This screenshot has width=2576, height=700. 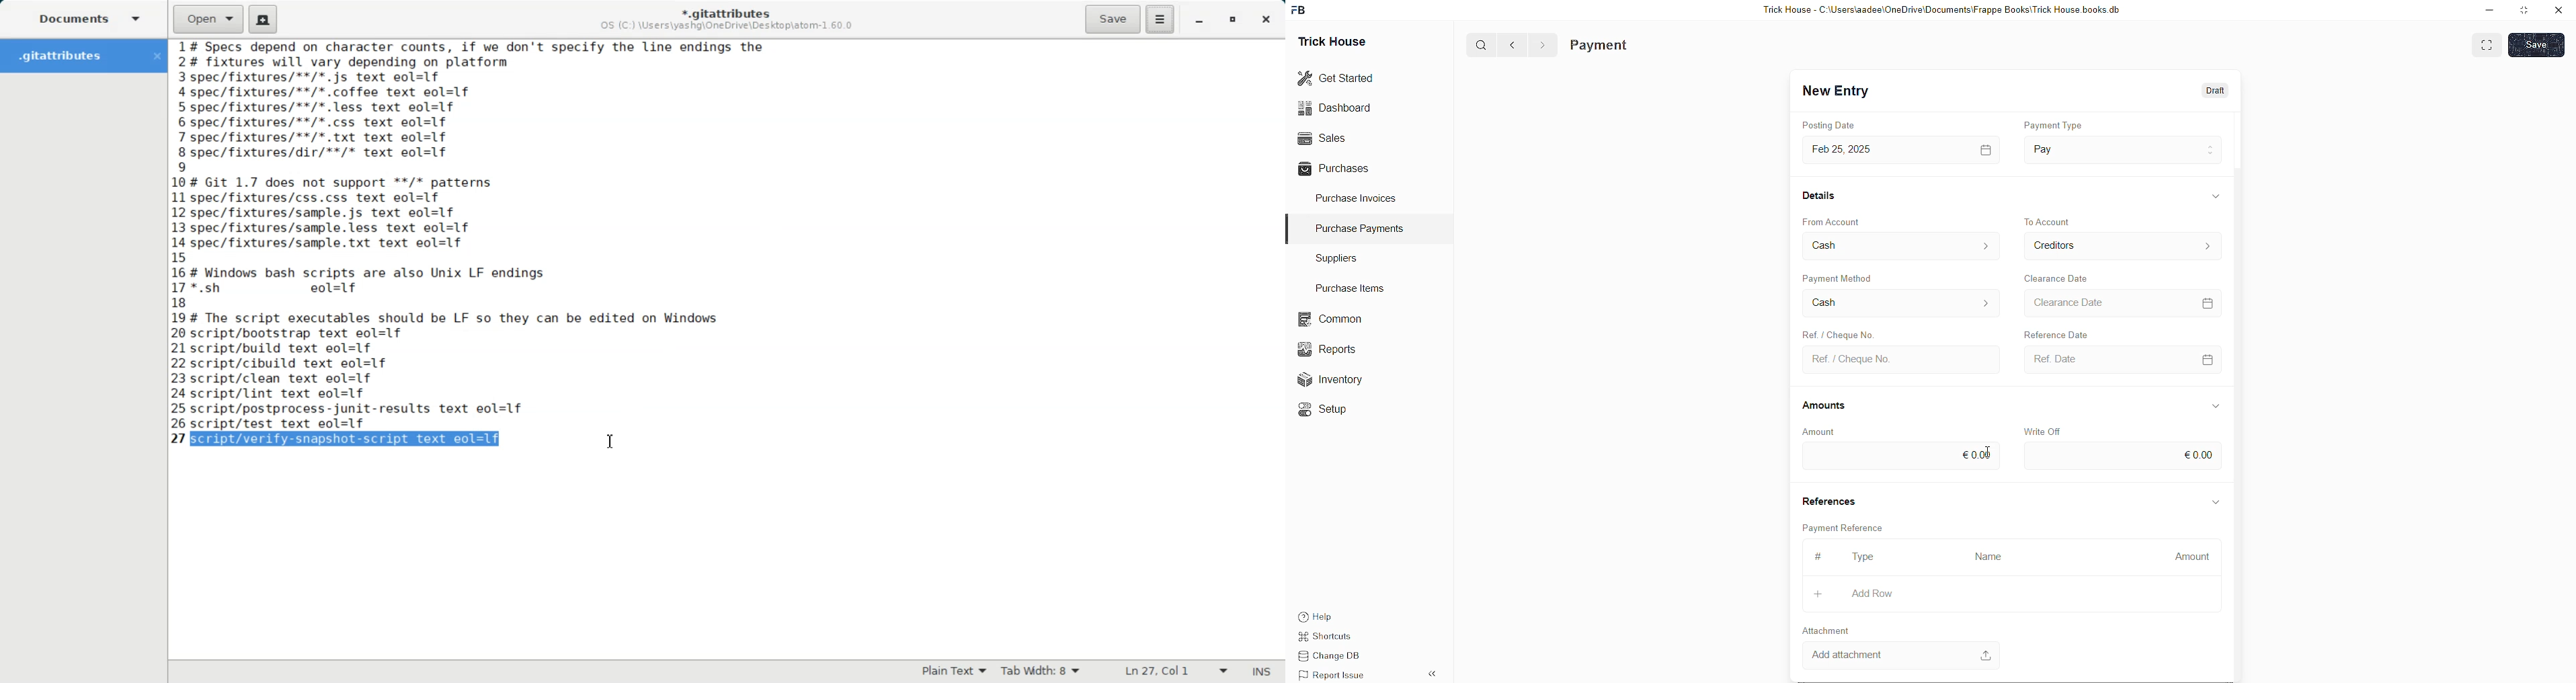 I want to click on Maximize, so click(x=1234, y=21).